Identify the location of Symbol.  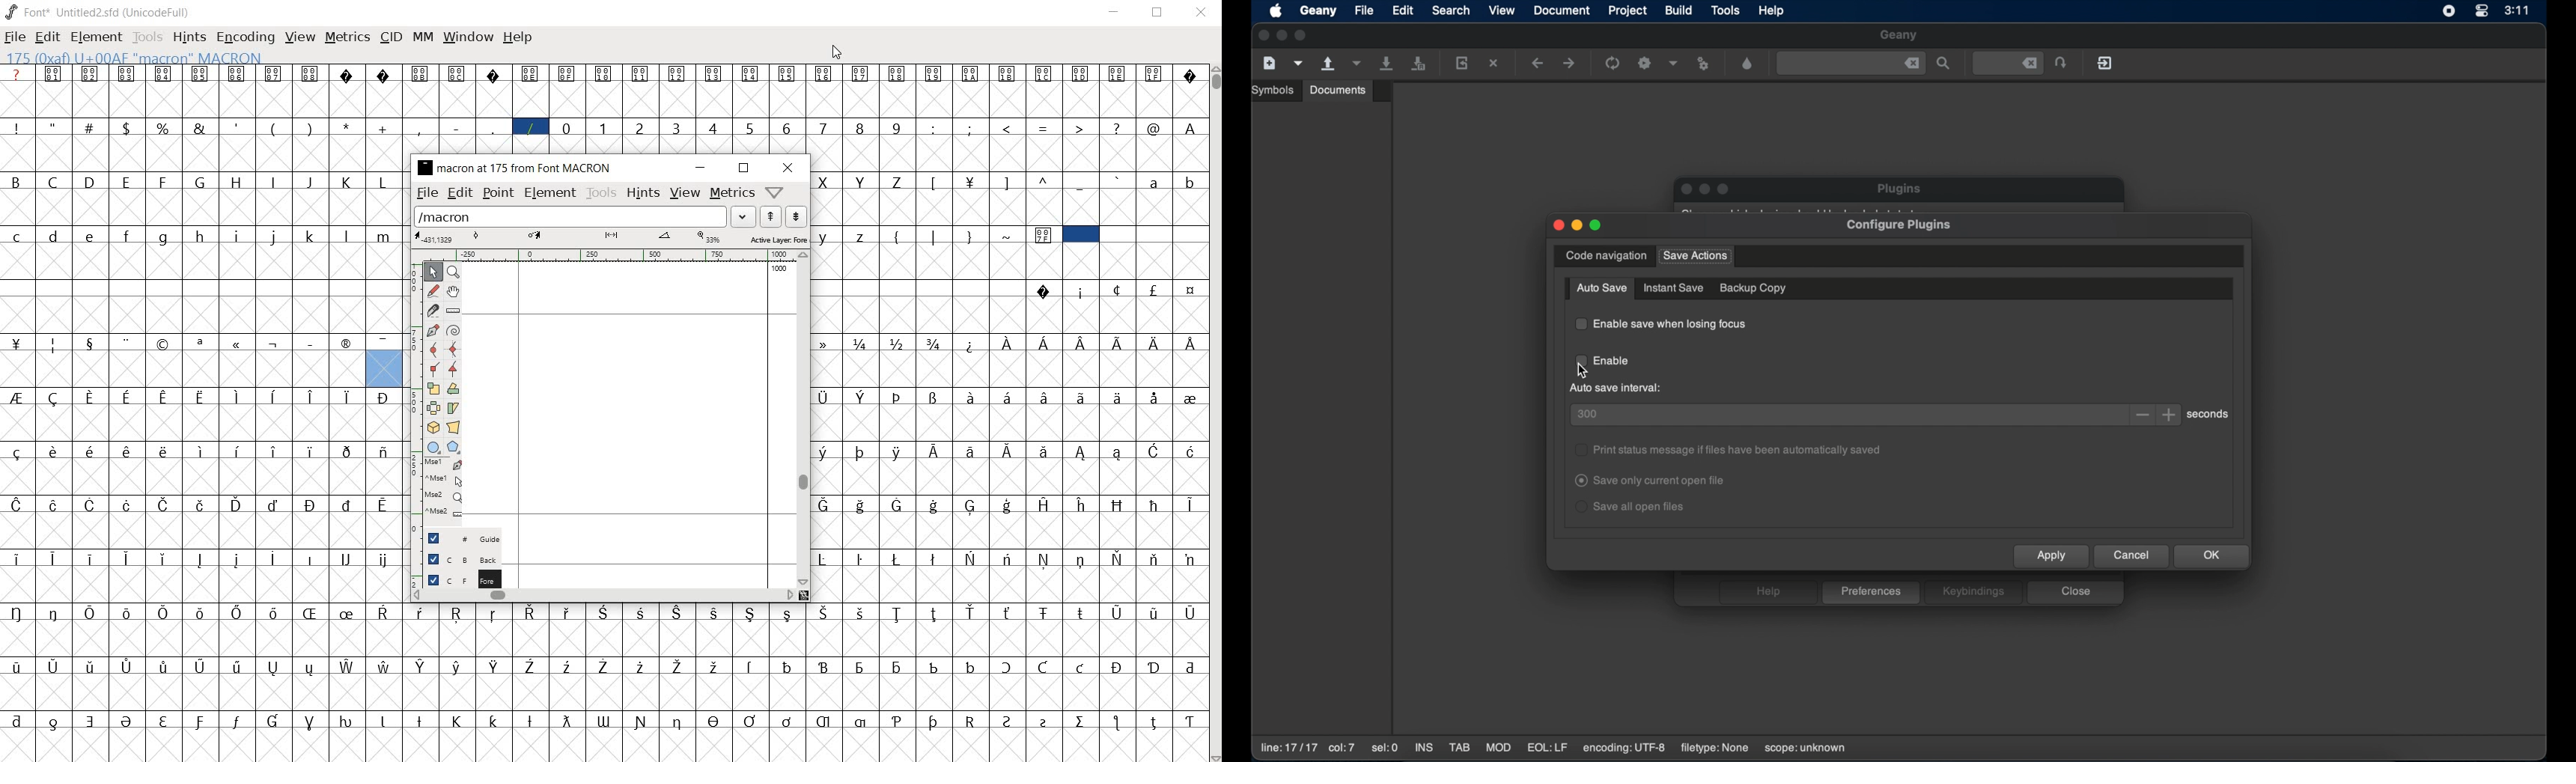
(897, 73).